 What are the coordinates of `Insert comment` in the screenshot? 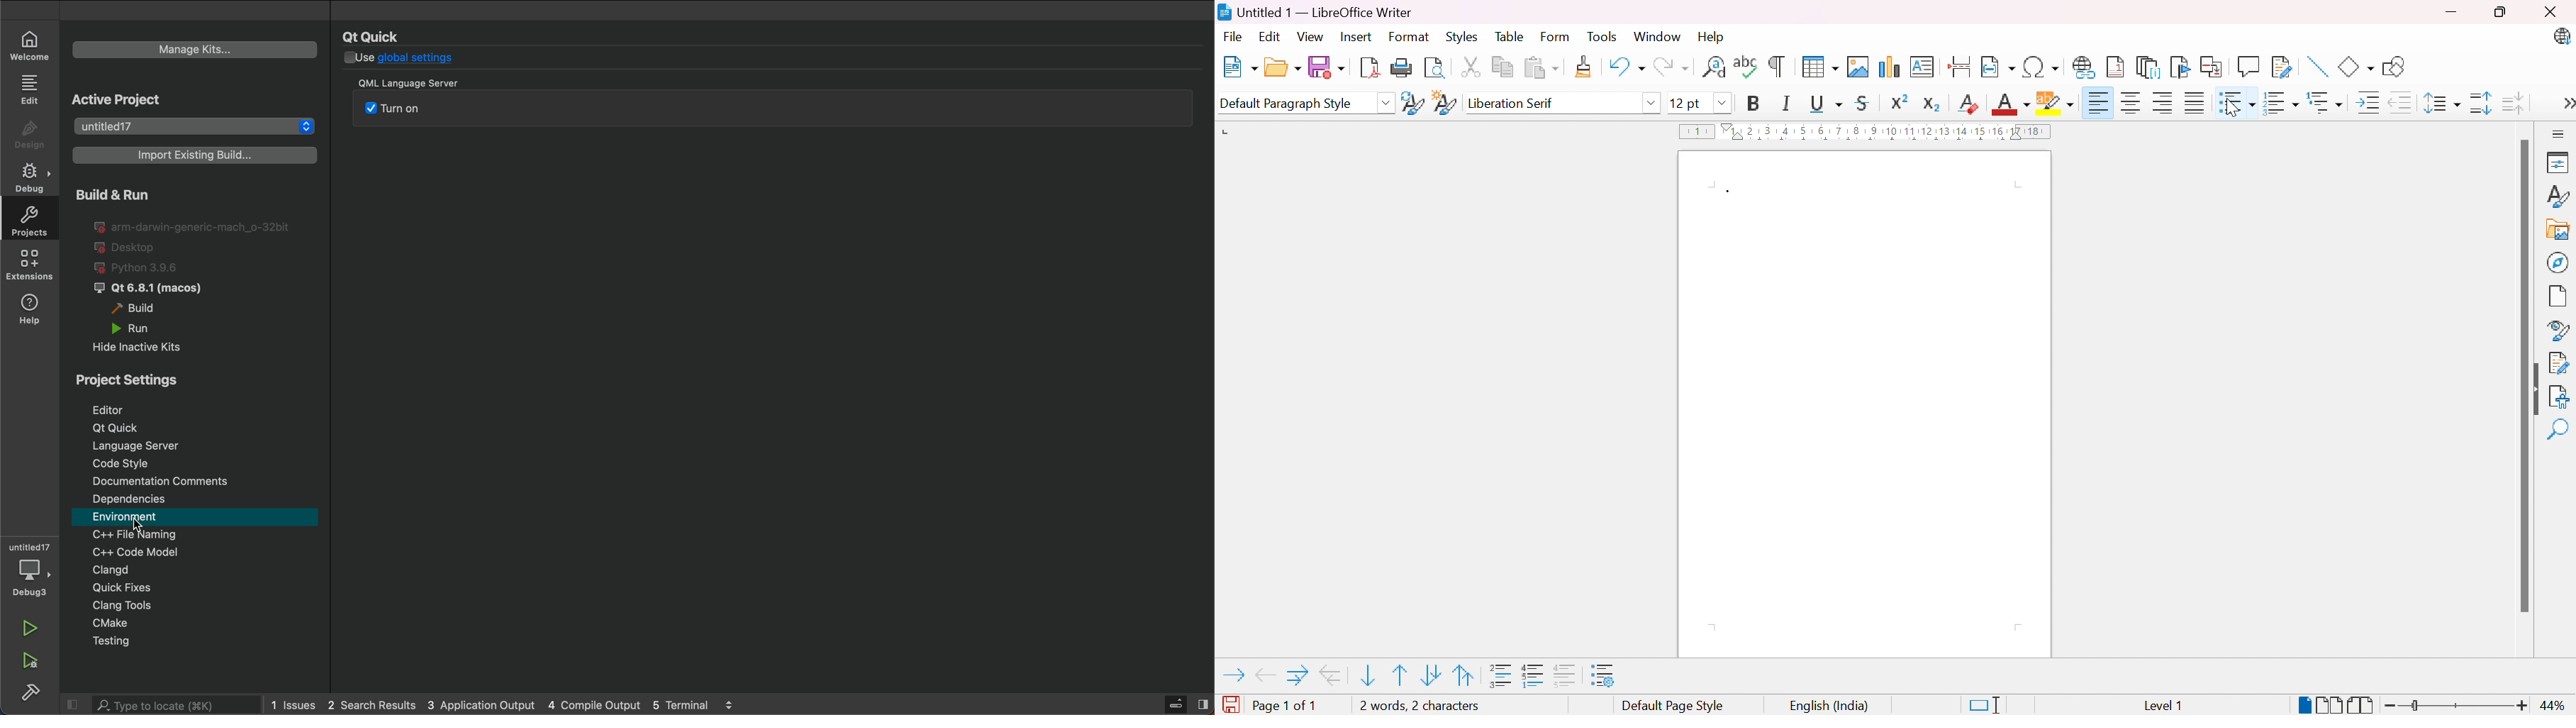 It's located at (2248, 66).